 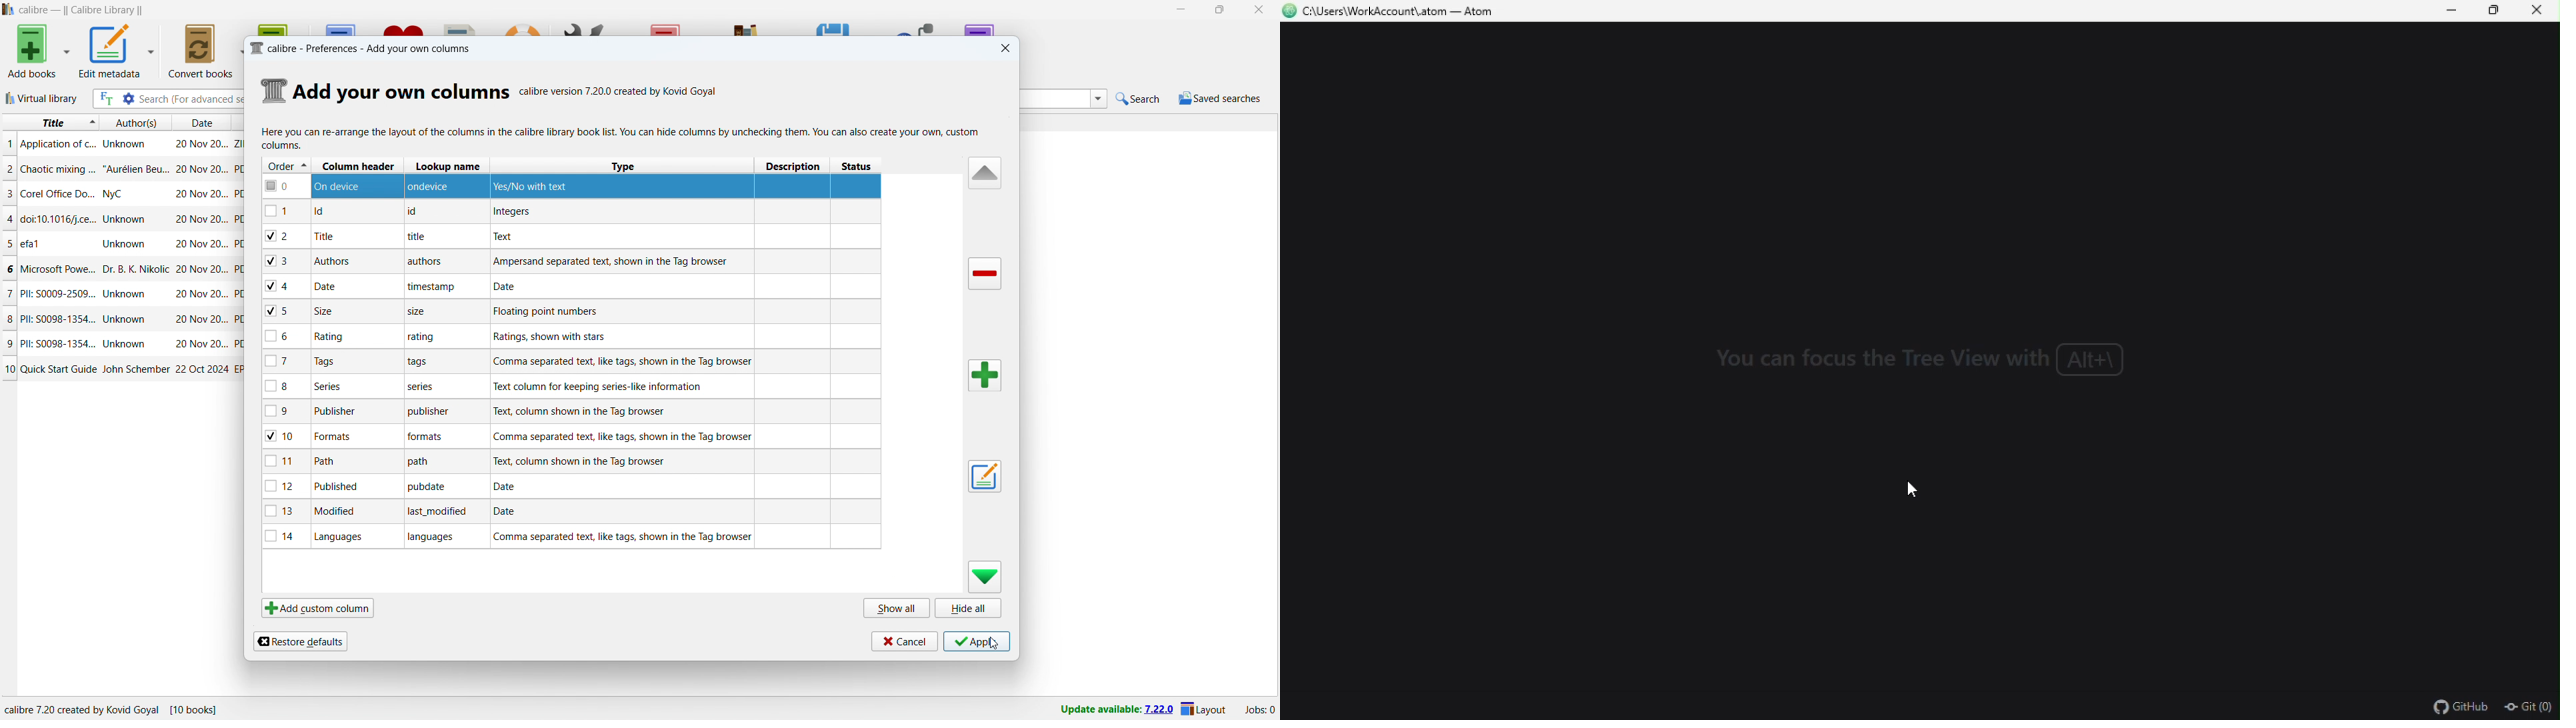 I want to click on title, so click(x=335, y=236).